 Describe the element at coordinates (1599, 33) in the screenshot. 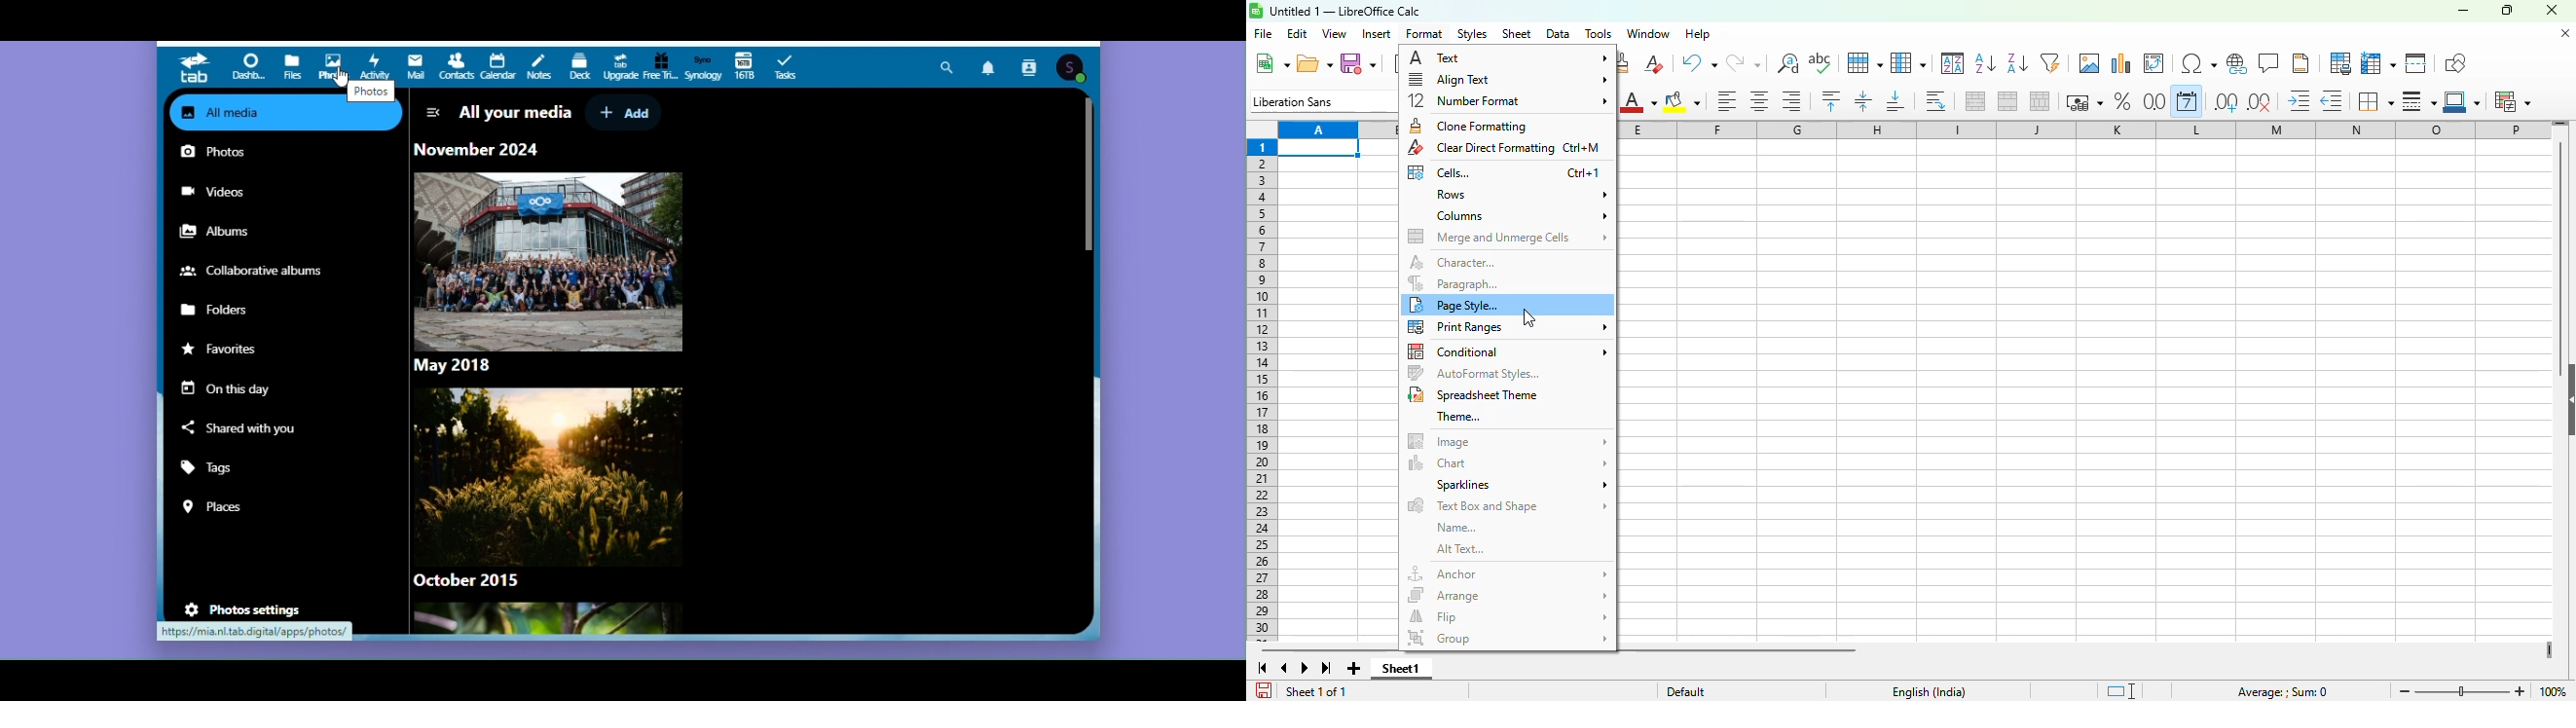

I see `tools` at that location.